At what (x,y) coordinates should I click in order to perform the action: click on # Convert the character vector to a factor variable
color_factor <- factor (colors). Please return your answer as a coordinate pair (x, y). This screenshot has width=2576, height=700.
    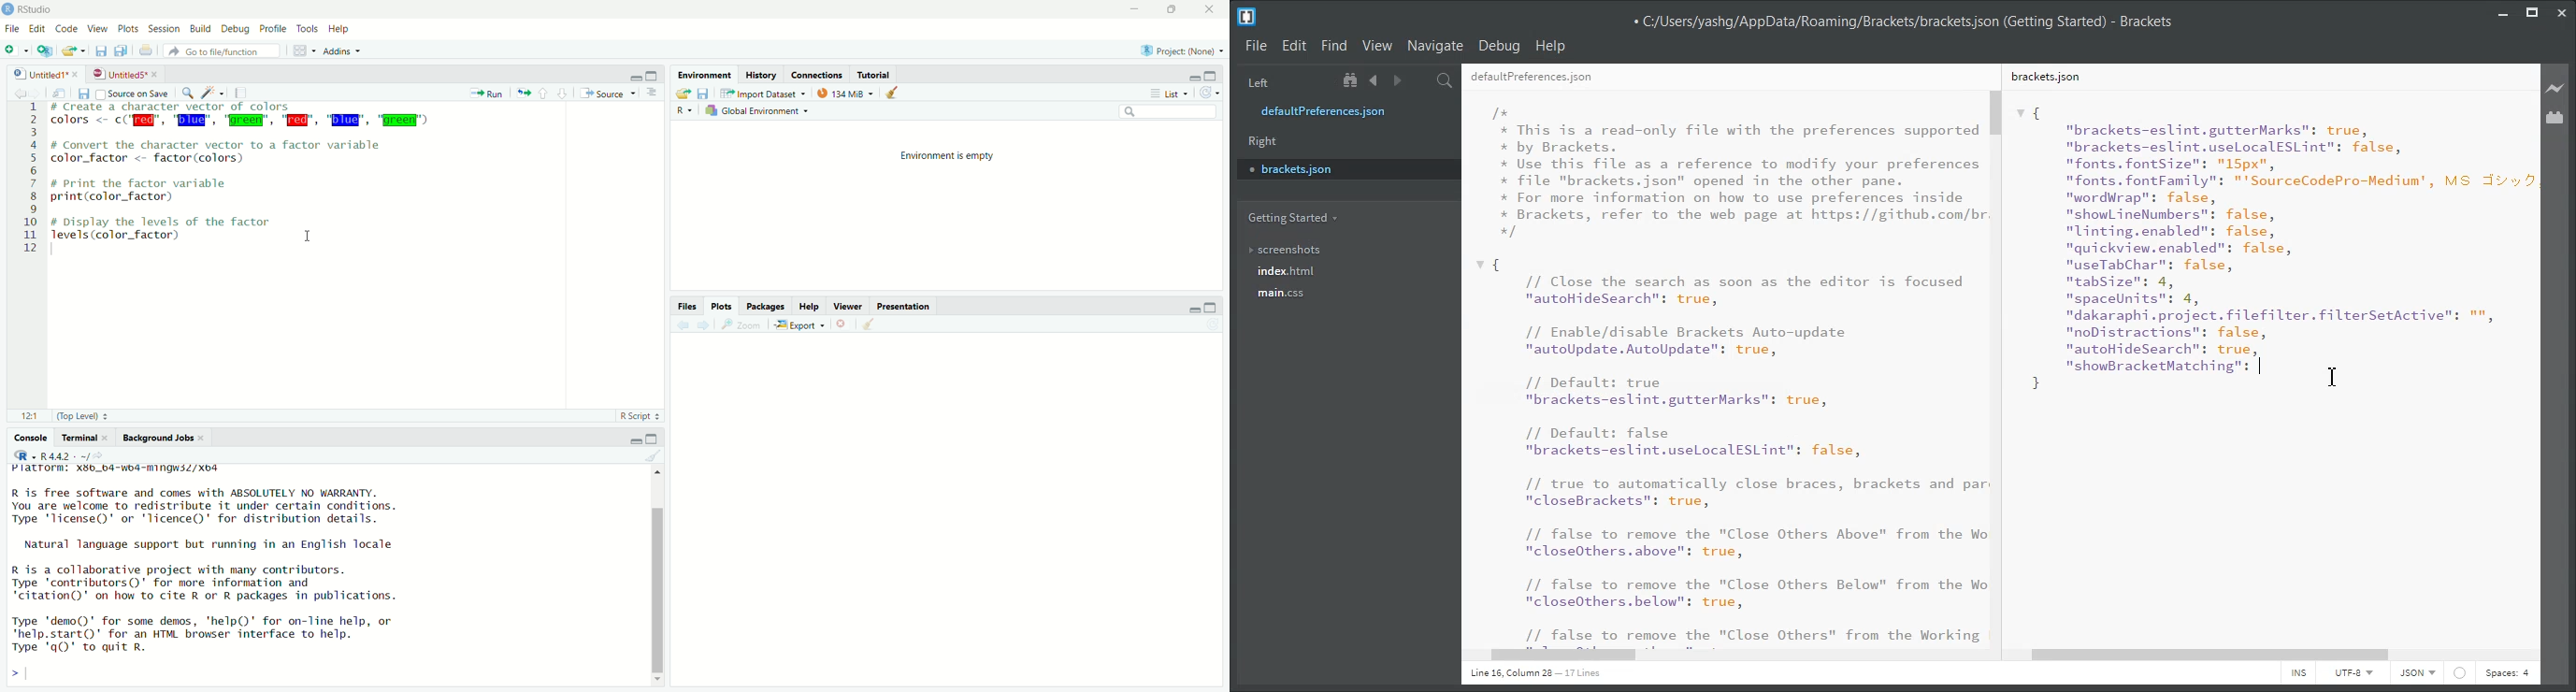
    Looking at the image, I should click on (229, 152).